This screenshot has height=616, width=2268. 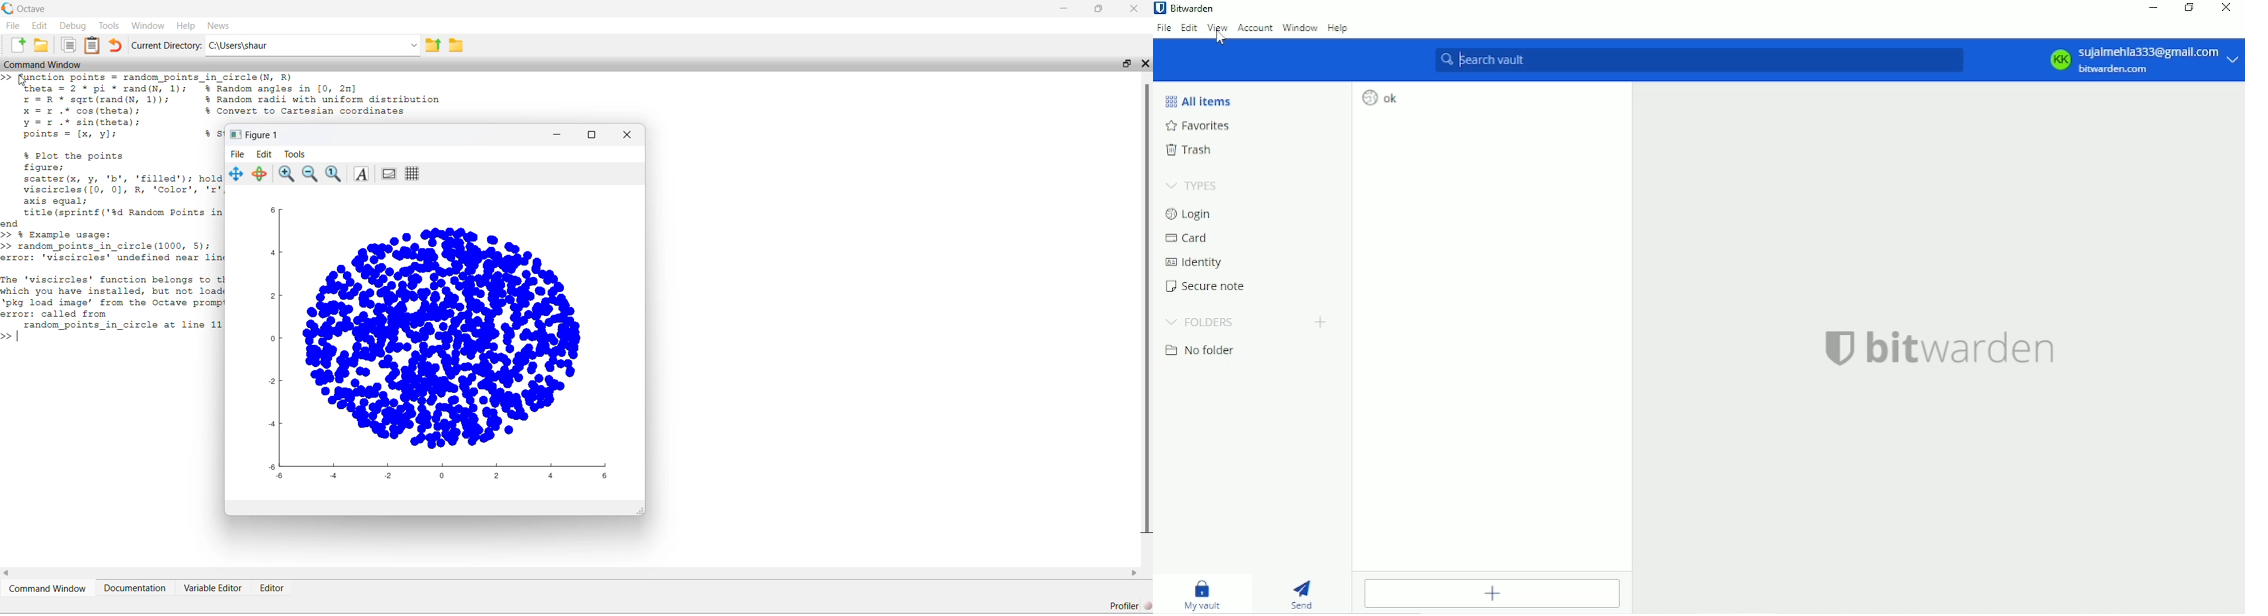 What do you see at coordinates (412, 174) in the screenshot?
I see `Toggle current axes grid visibility` at bounding box center [412, 174].